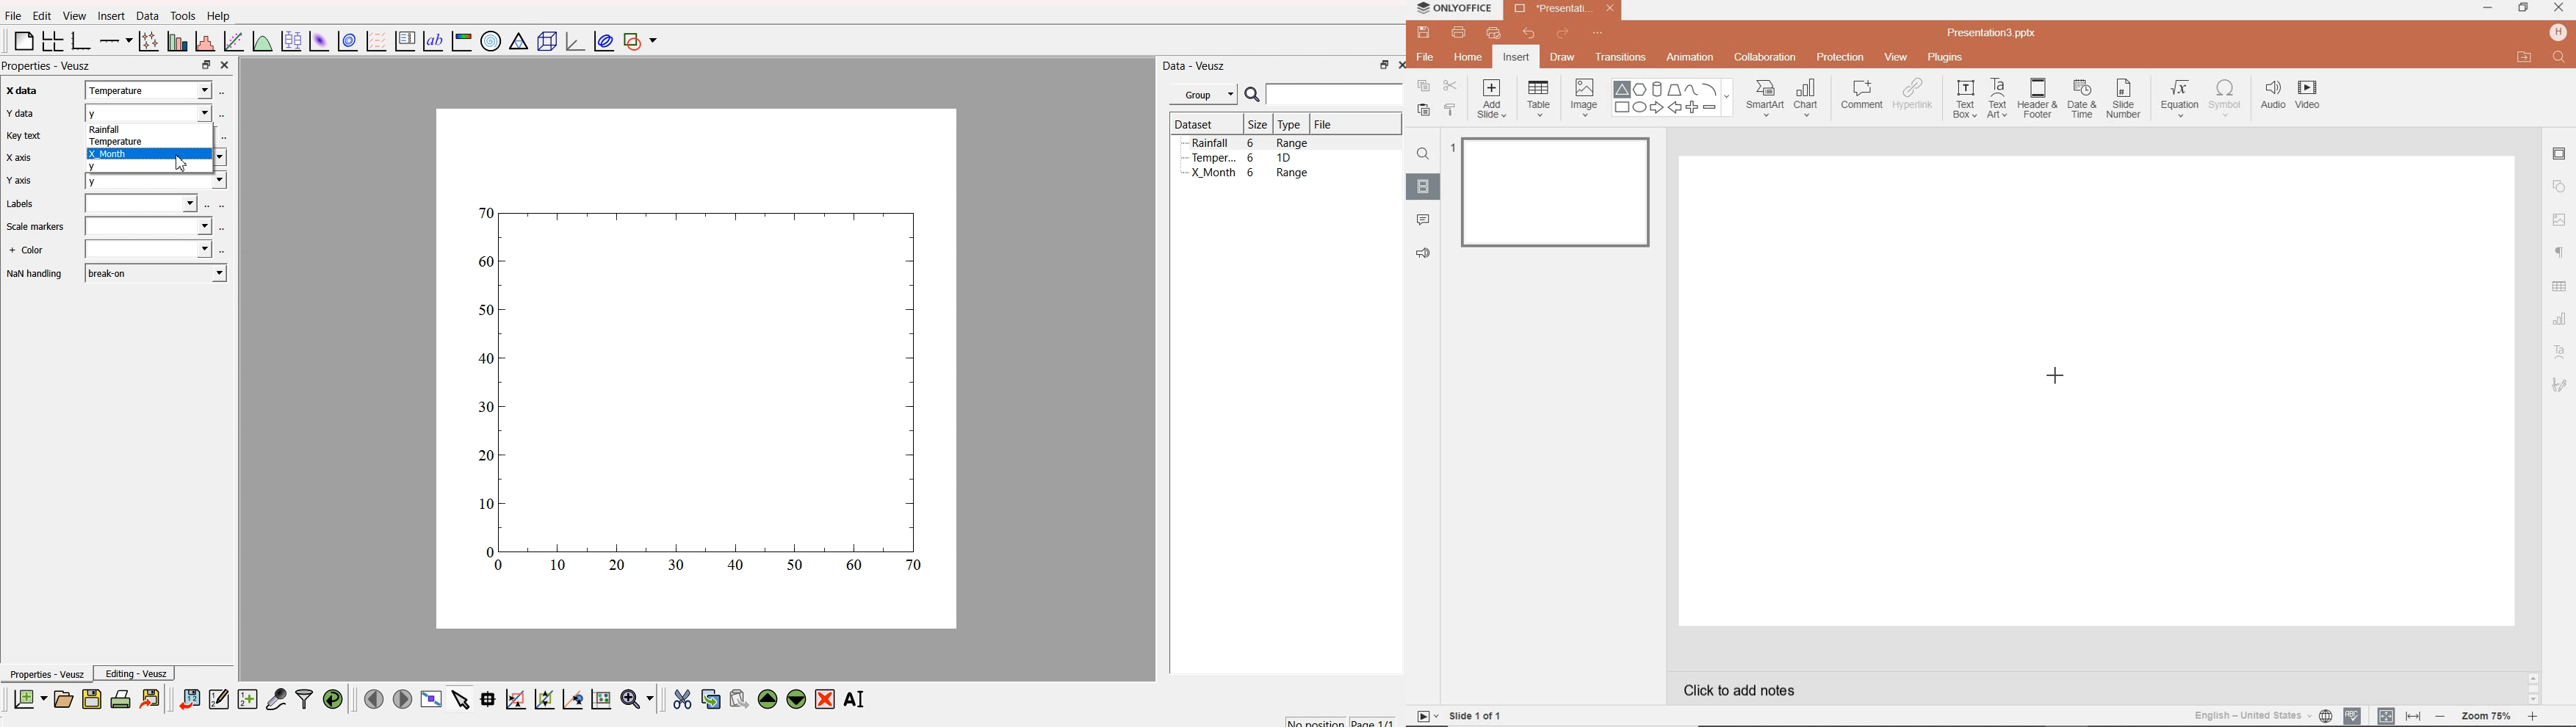 This screenshot has height=728, width=2576. Describe the element at coordinates (1689, 58) in the screenshot. I see `ANIMATION` at that location.